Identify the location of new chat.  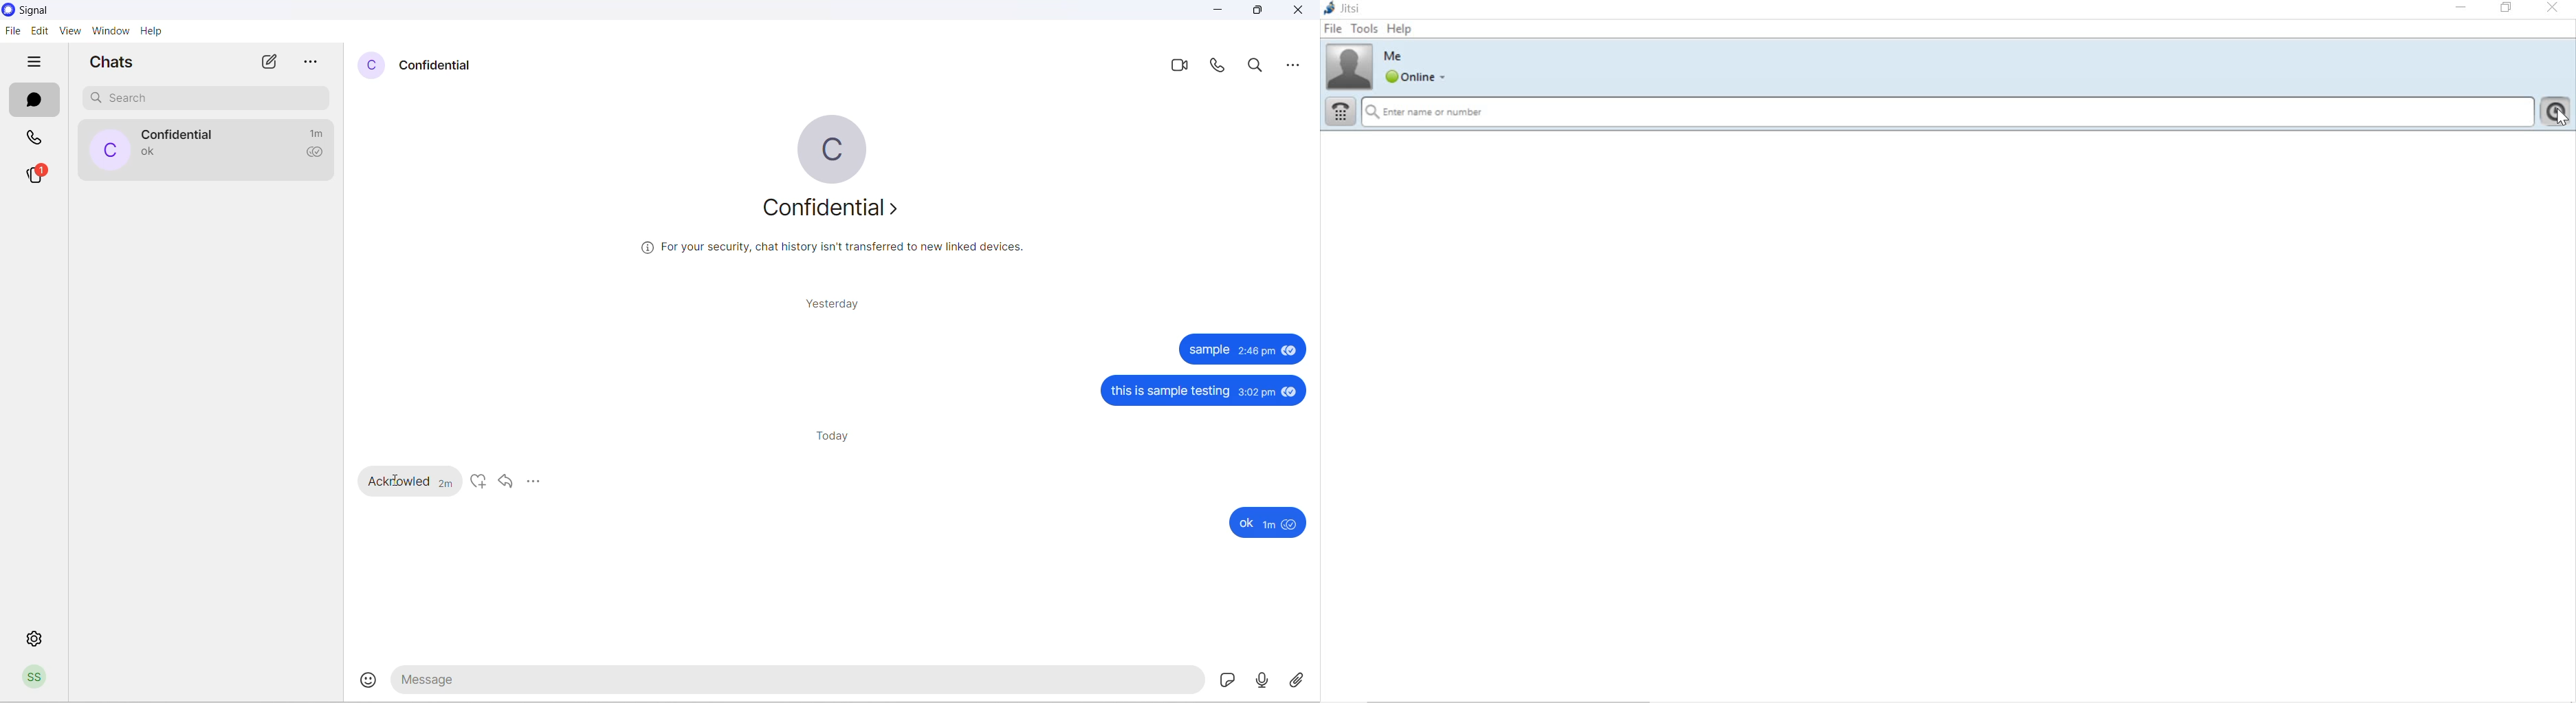
(269, 63).